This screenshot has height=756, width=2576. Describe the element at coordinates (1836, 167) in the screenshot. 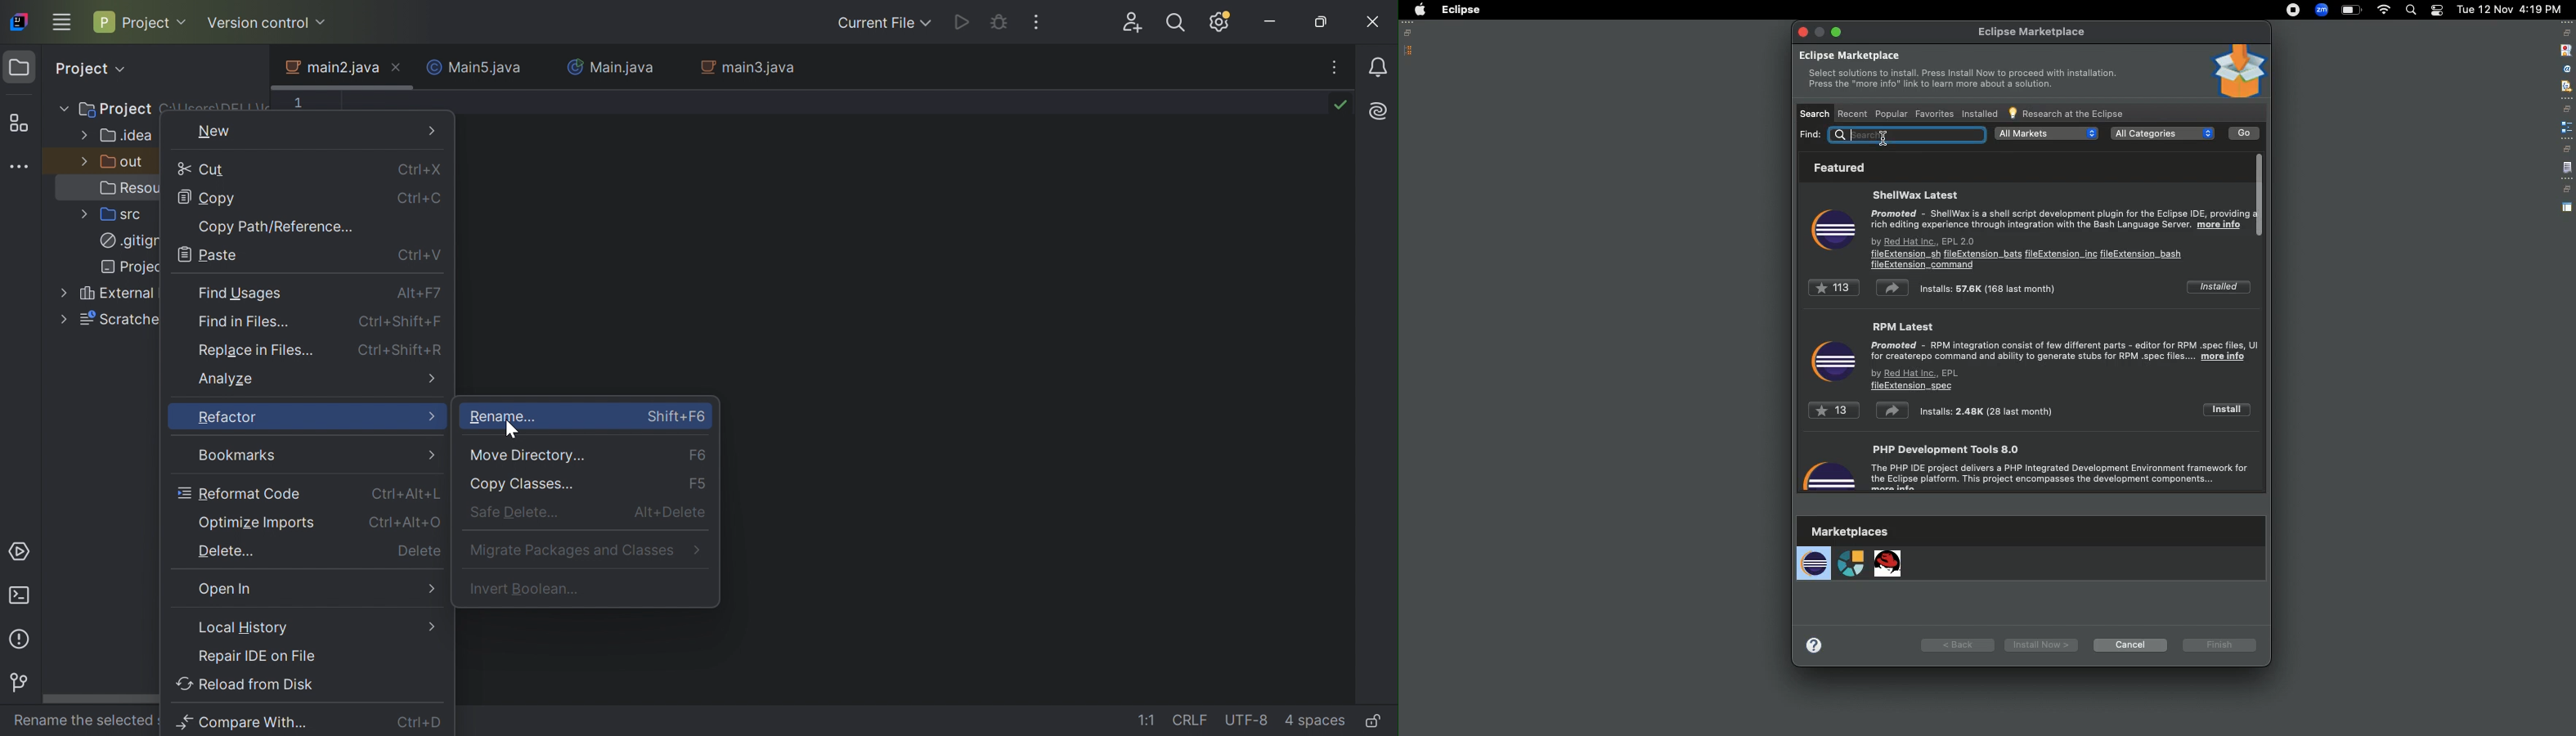

I see `Featured` at that location.